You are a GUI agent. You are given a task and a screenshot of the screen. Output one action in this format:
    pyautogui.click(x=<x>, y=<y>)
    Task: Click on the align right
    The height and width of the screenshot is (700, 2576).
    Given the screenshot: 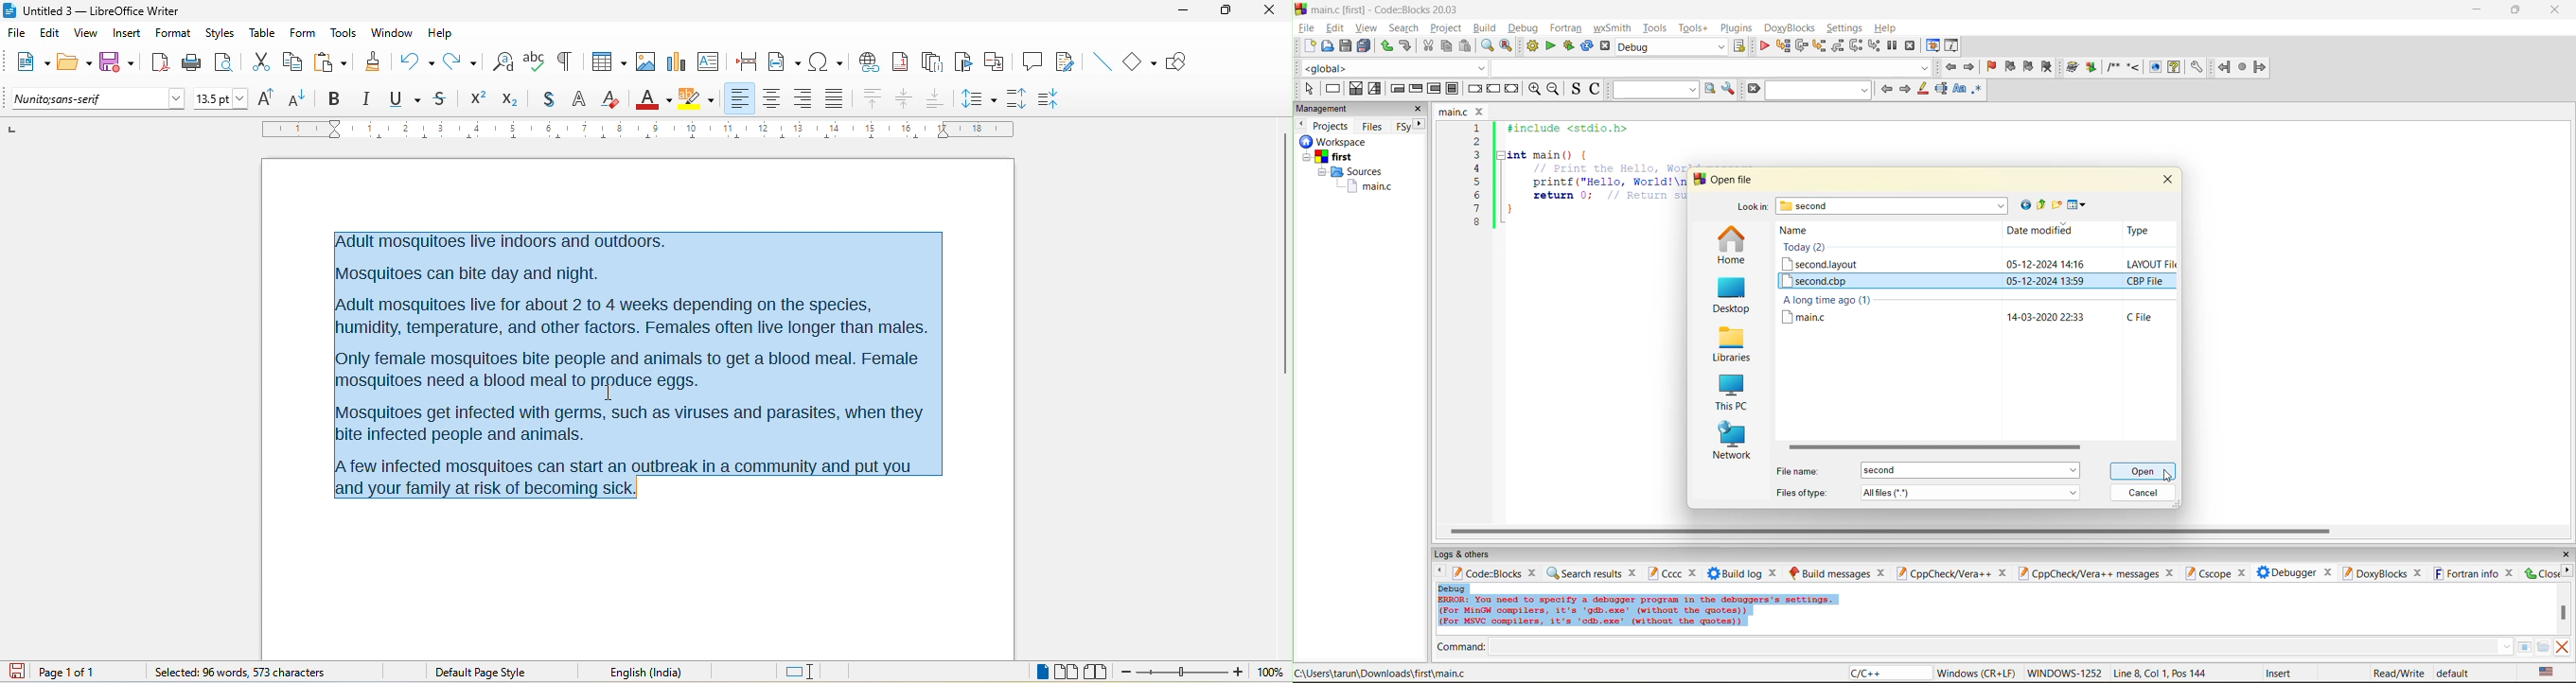 What is the action you would take?
    pyautogui.click(x=803, y=96)
    